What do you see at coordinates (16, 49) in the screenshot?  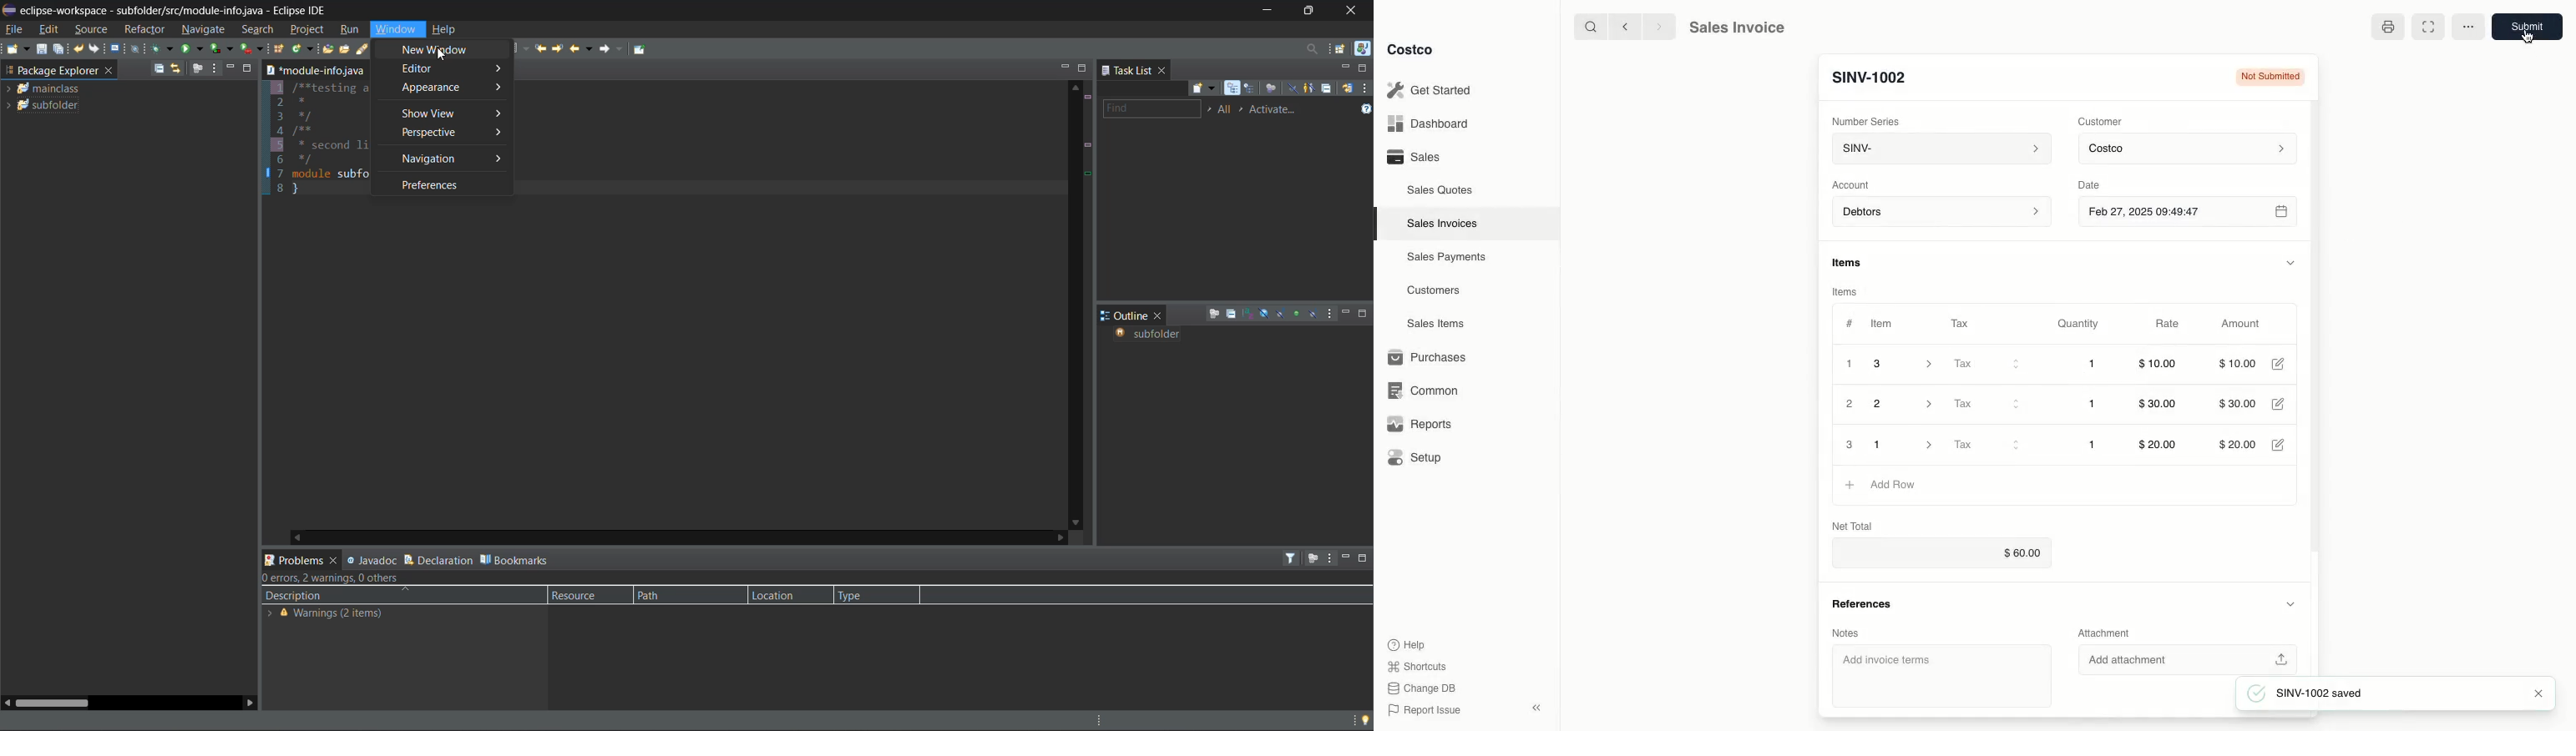 I see `new` at bounding box center [16, 49].